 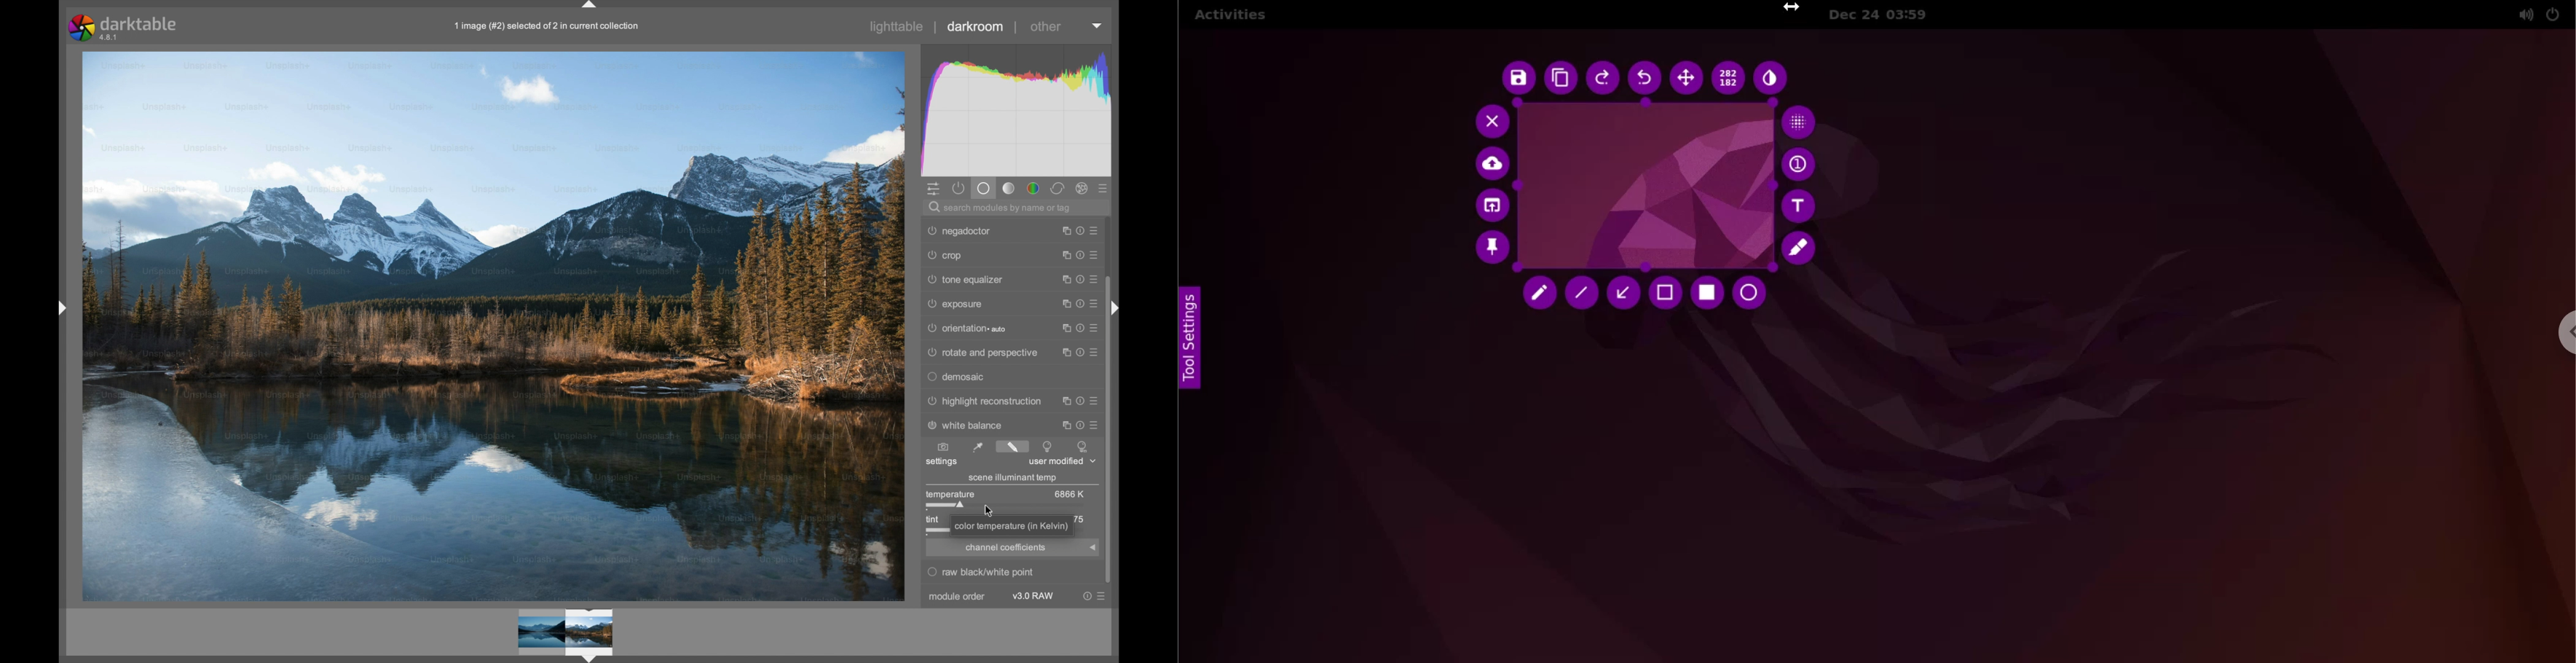 I want to click on presets, so click(x=1095, y=252).